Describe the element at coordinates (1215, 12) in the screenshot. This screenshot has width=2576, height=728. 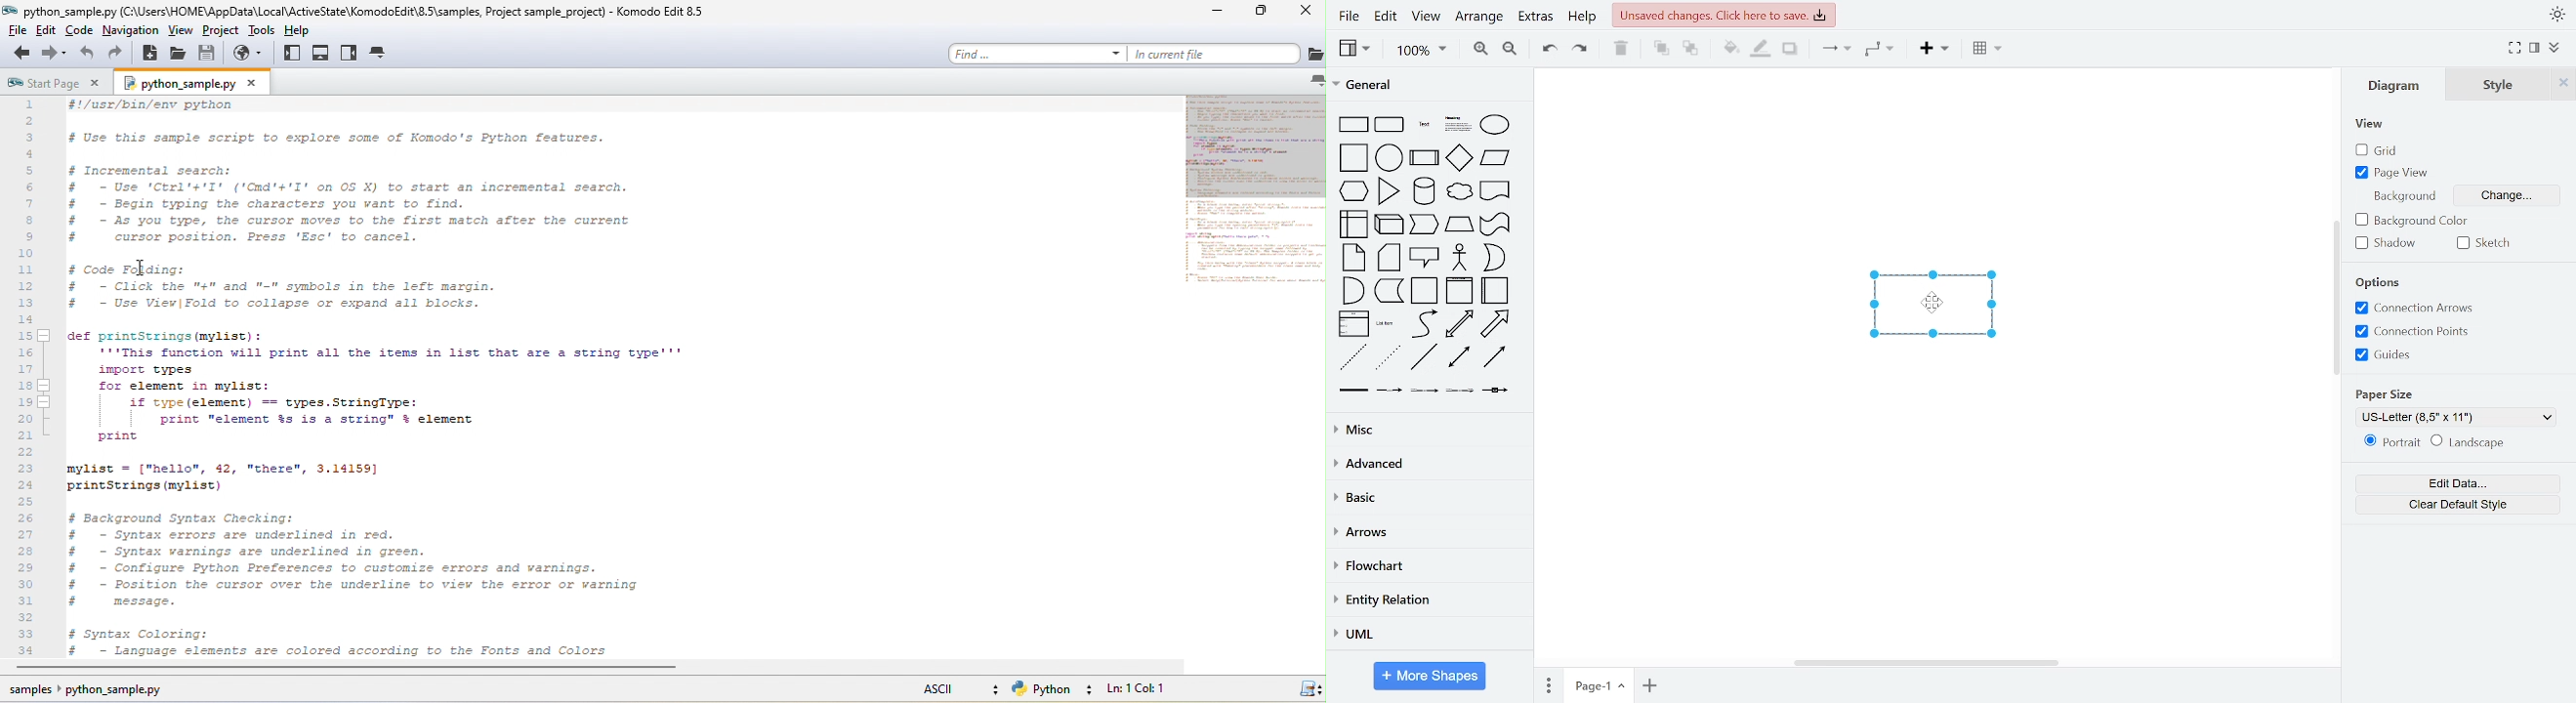
I see `minimize` at that location.